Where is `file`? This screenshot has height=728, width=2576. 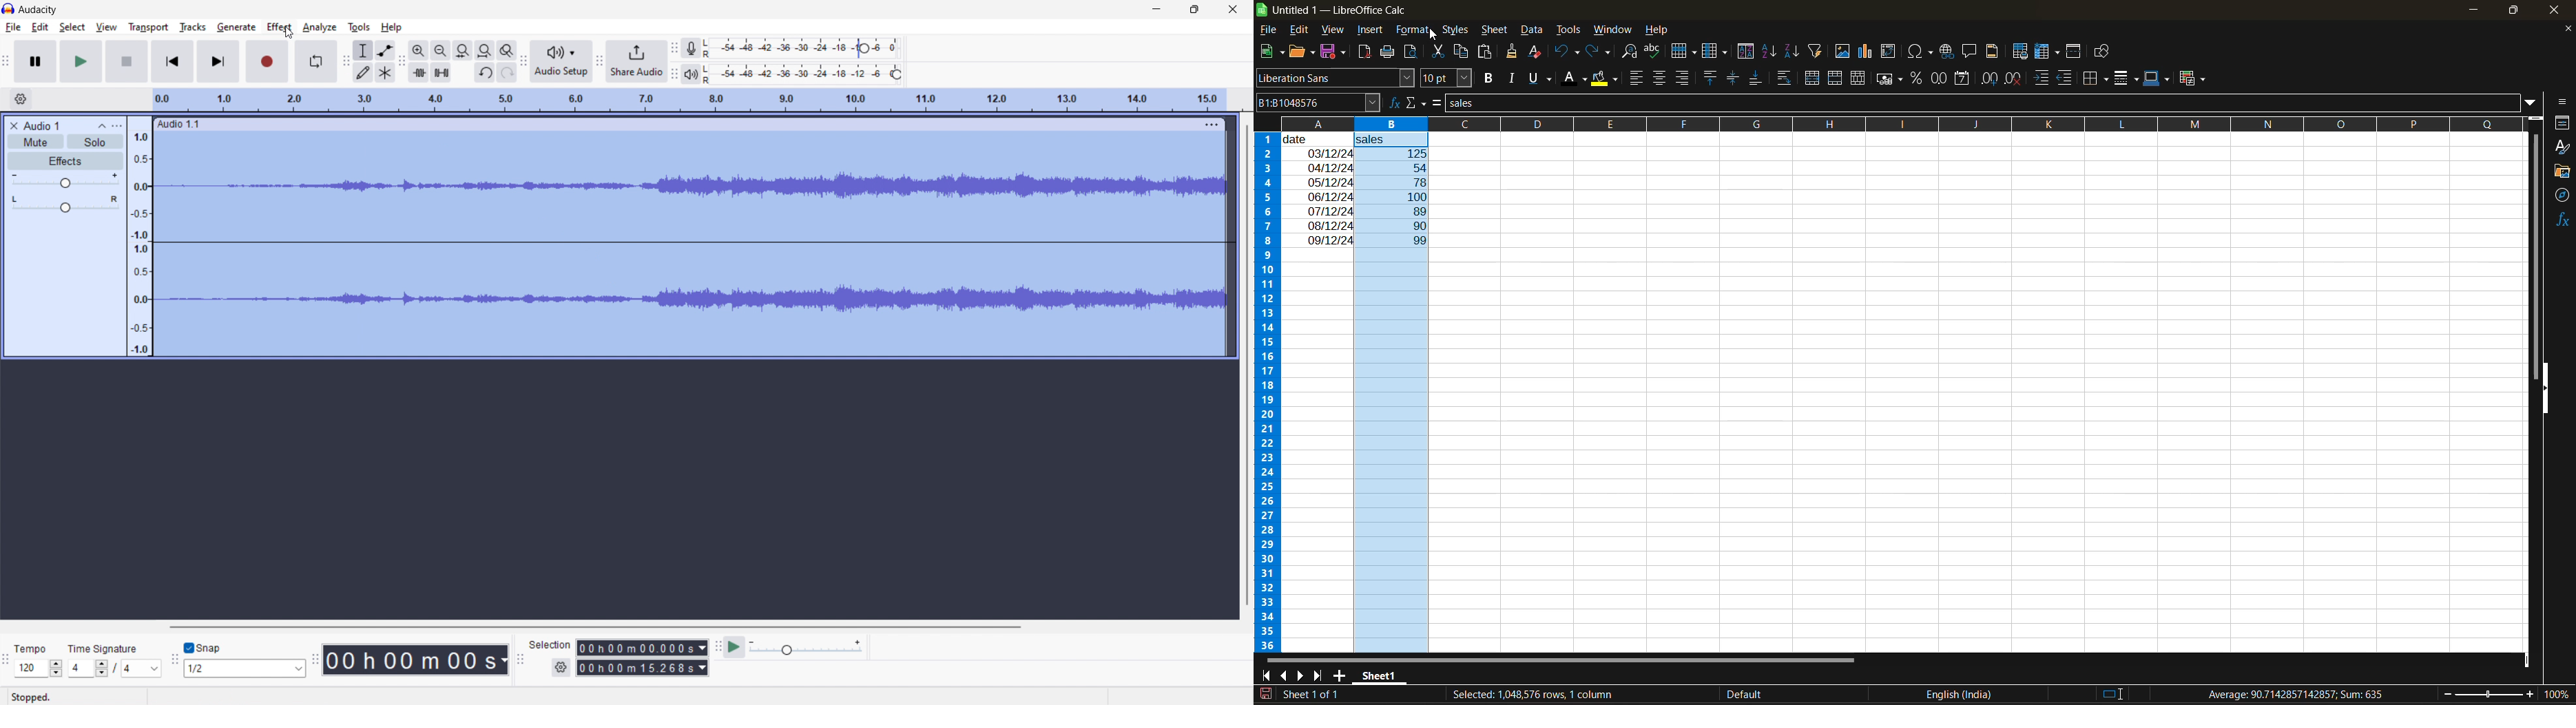 file is located at coordinates (1270, 29).